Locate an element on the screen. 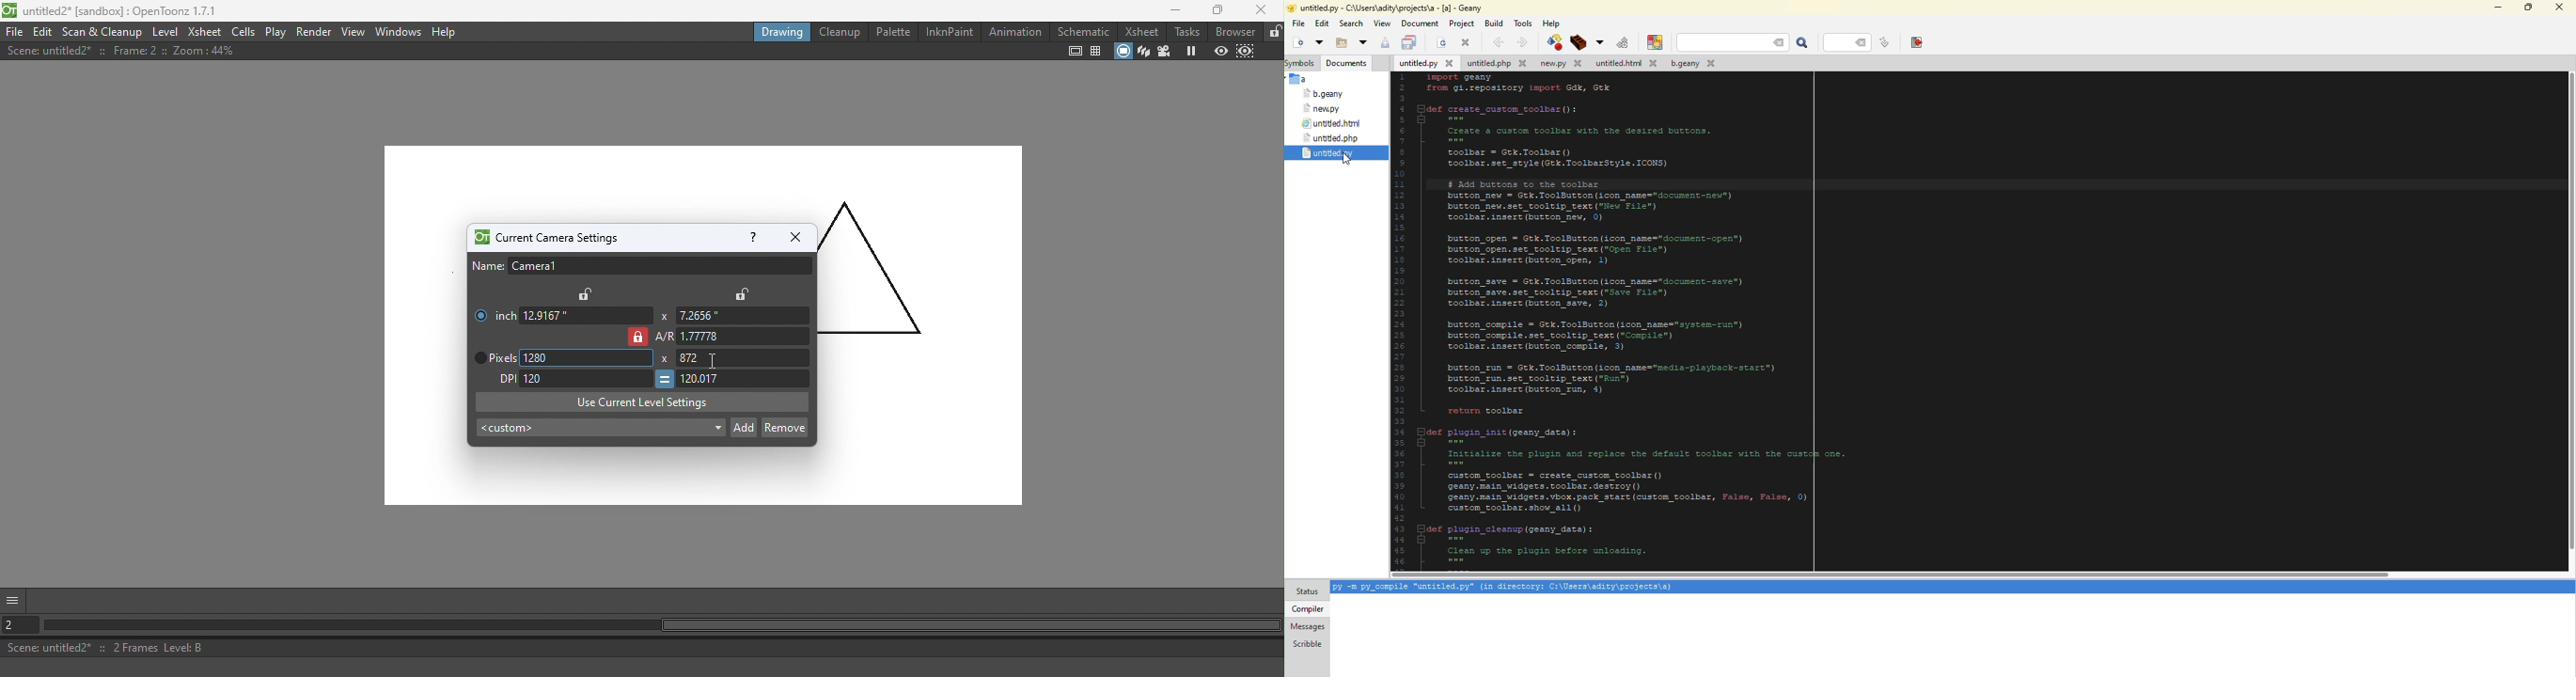  canvas is located at coordinates (600, 478).